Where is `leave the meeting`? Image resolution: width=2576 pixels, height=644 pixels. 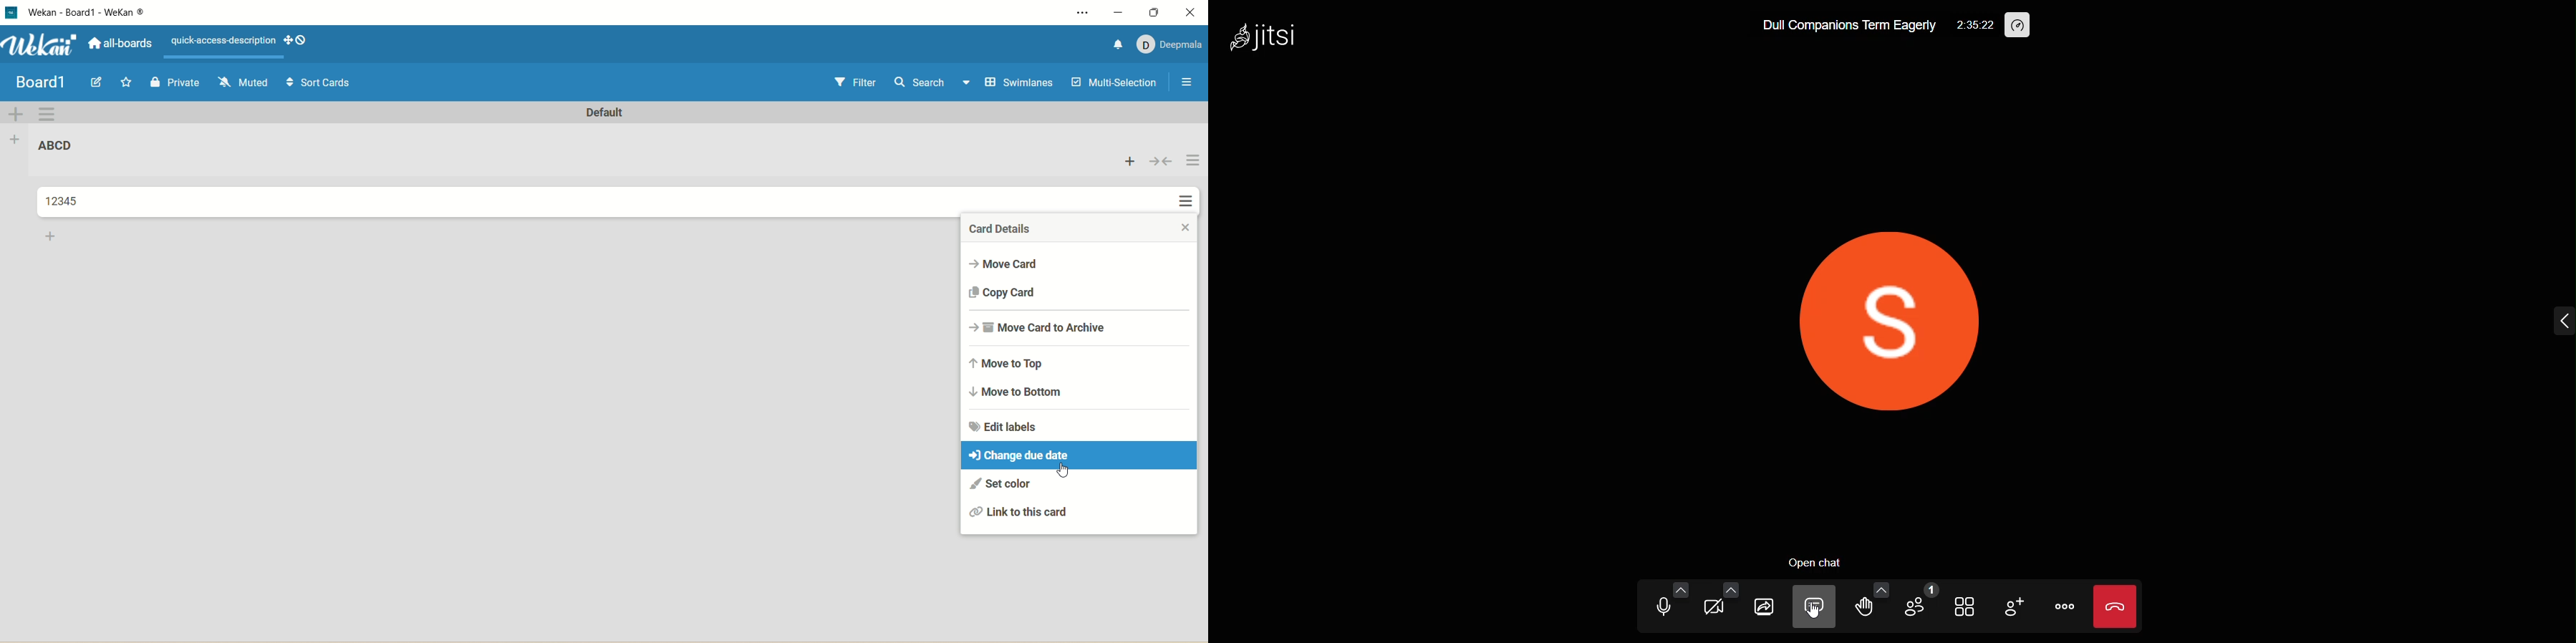 leave the meeting is located at coordinates (2117, 604).